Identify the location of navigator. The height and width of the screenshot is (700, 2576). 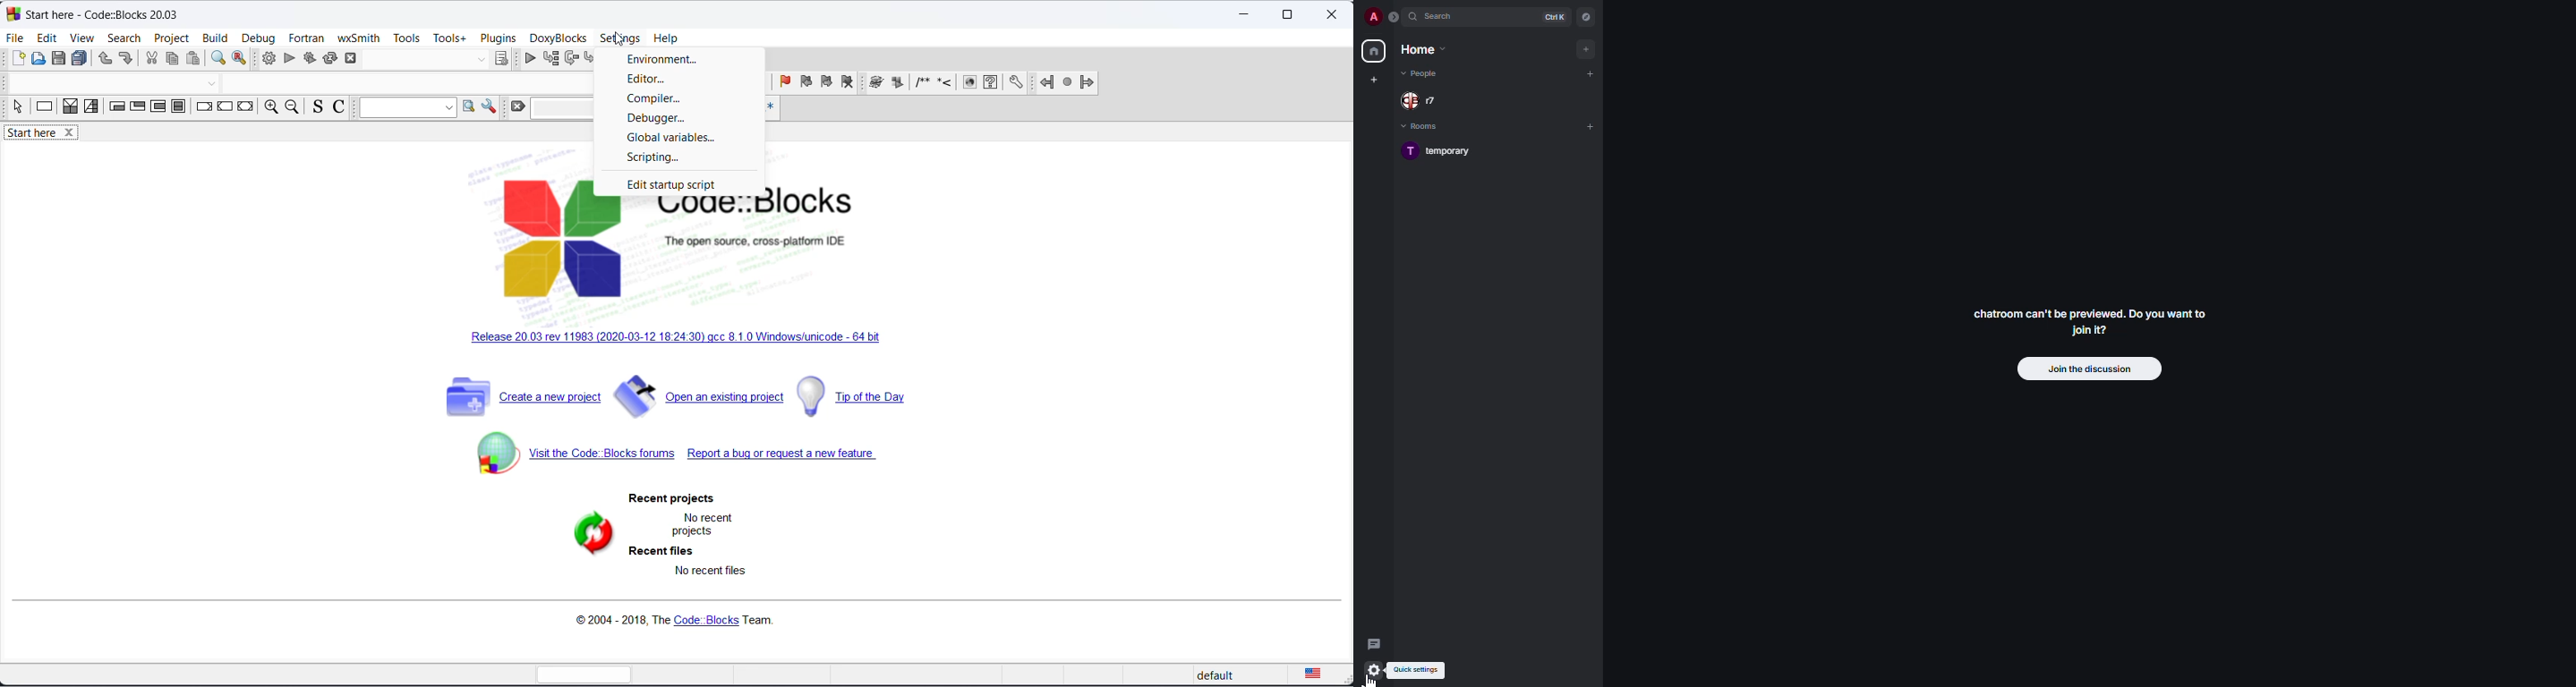
(1584, 17).